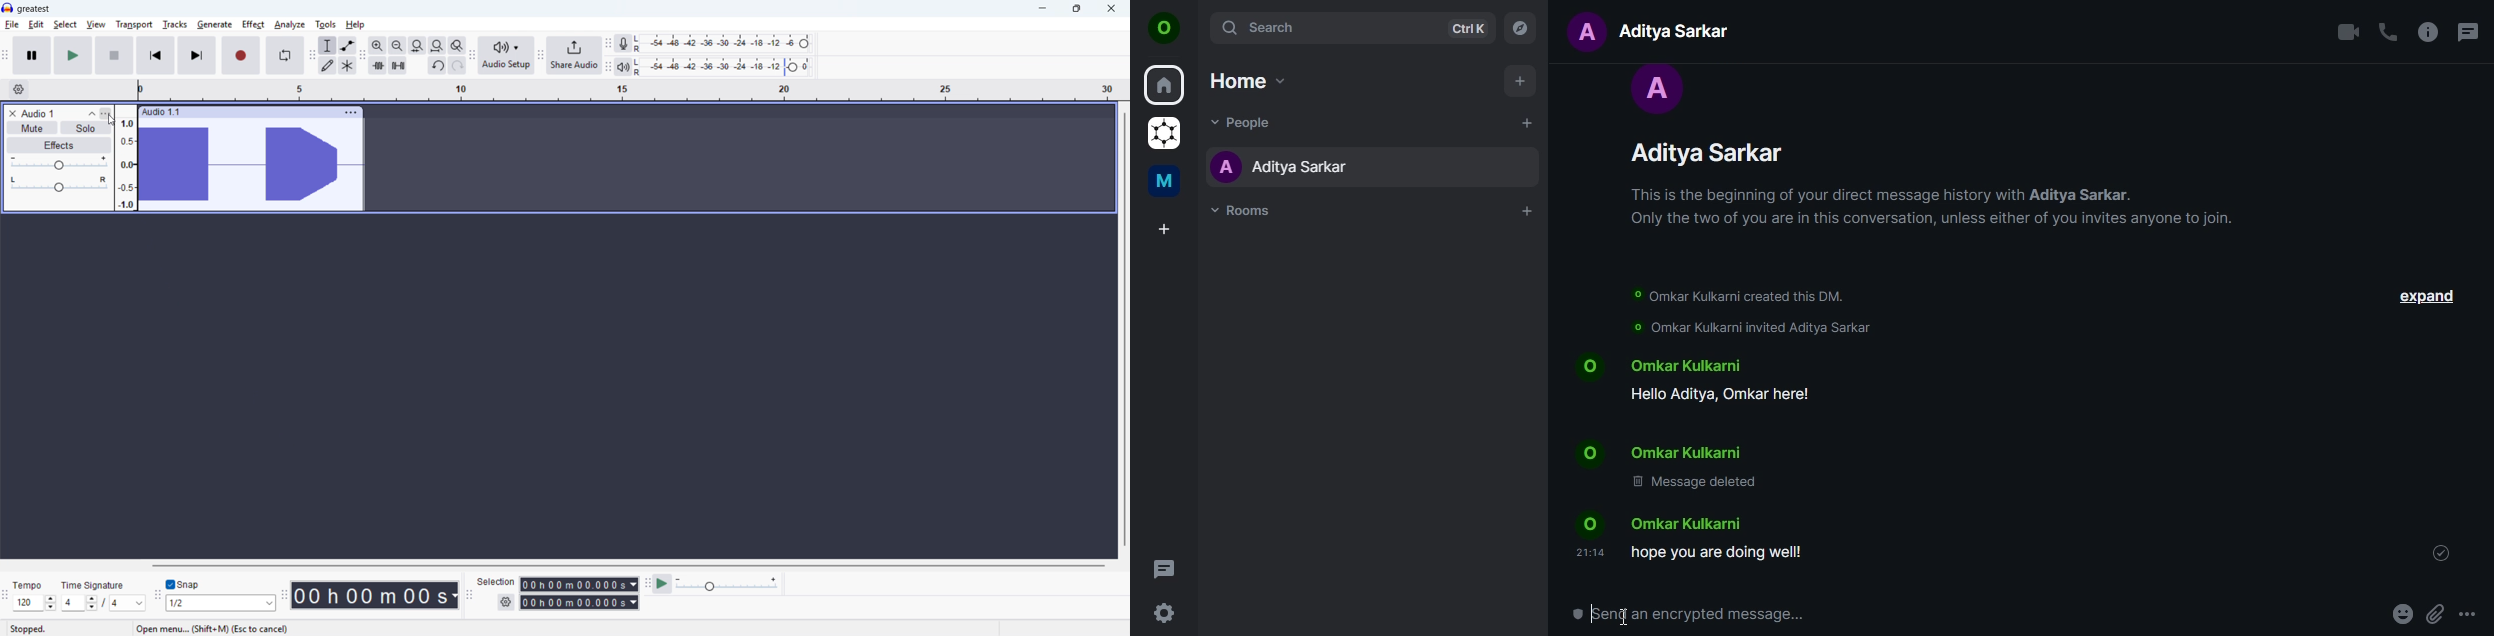 The width and height of the screenshot is (2520, 644). I want to click on tools toolbar, so click(312, 57).